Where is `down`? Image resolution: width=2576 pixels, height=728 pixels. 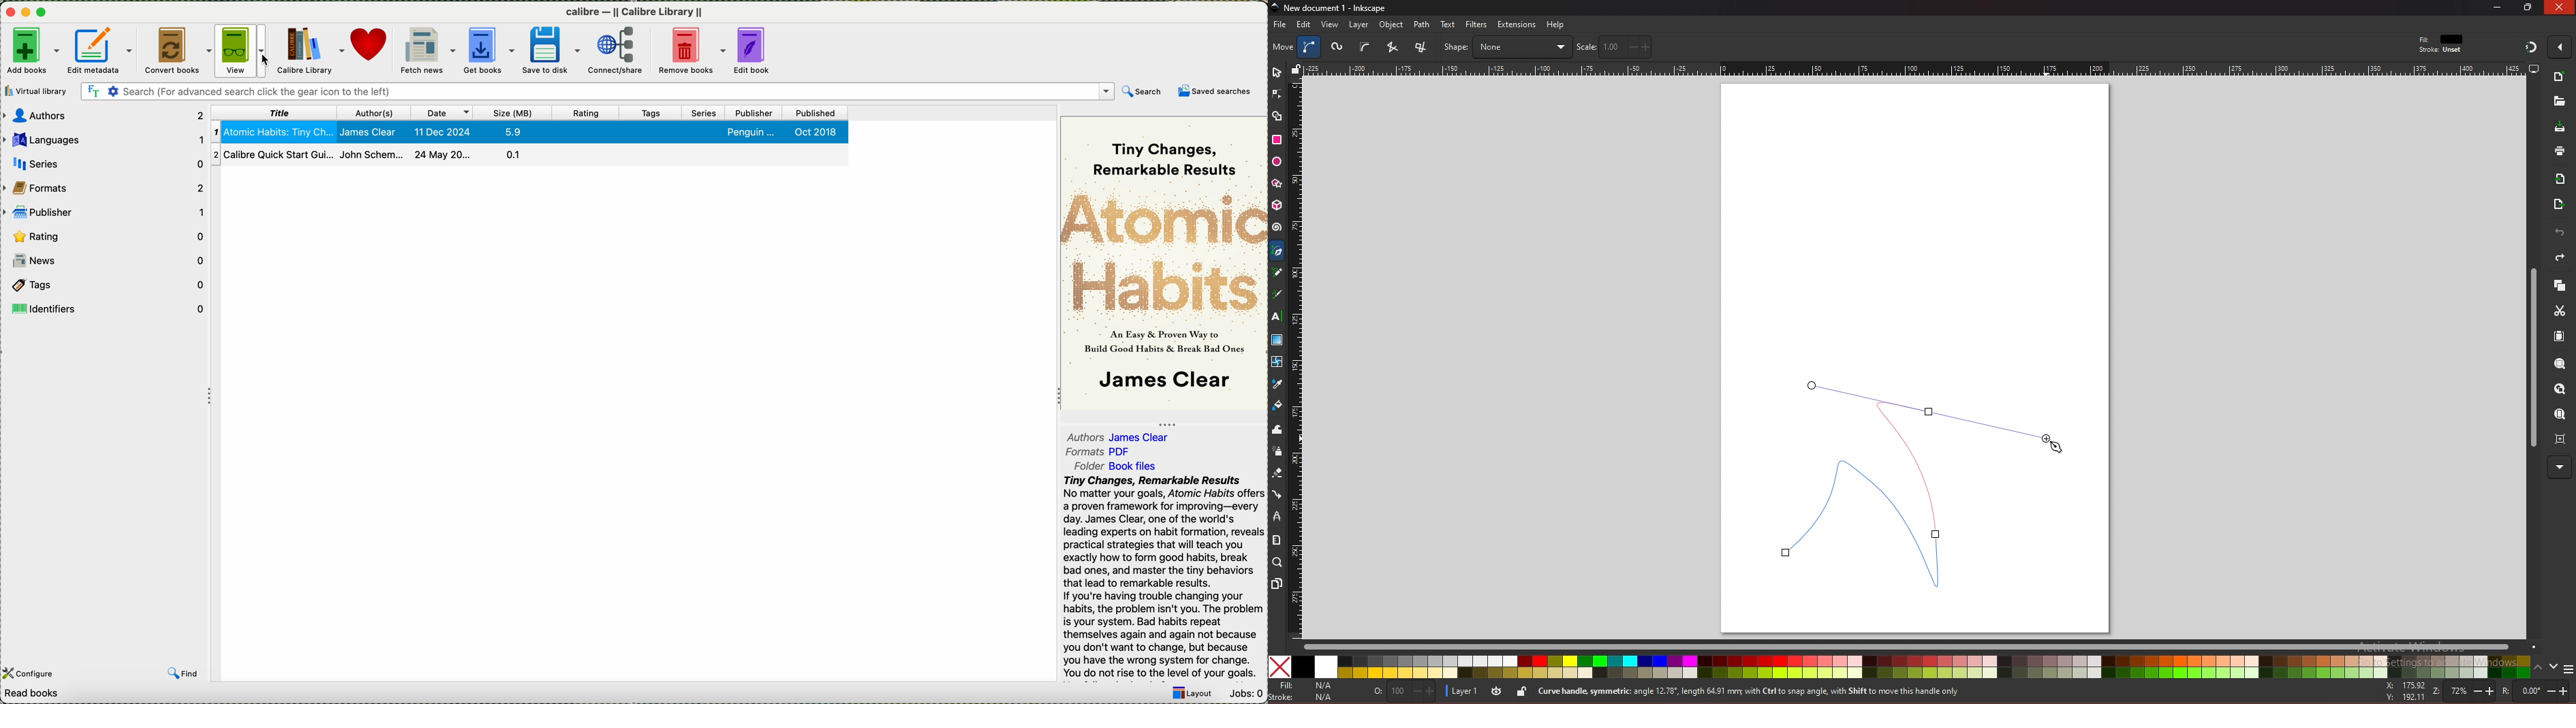 down is located at coordinates (2554, 667).